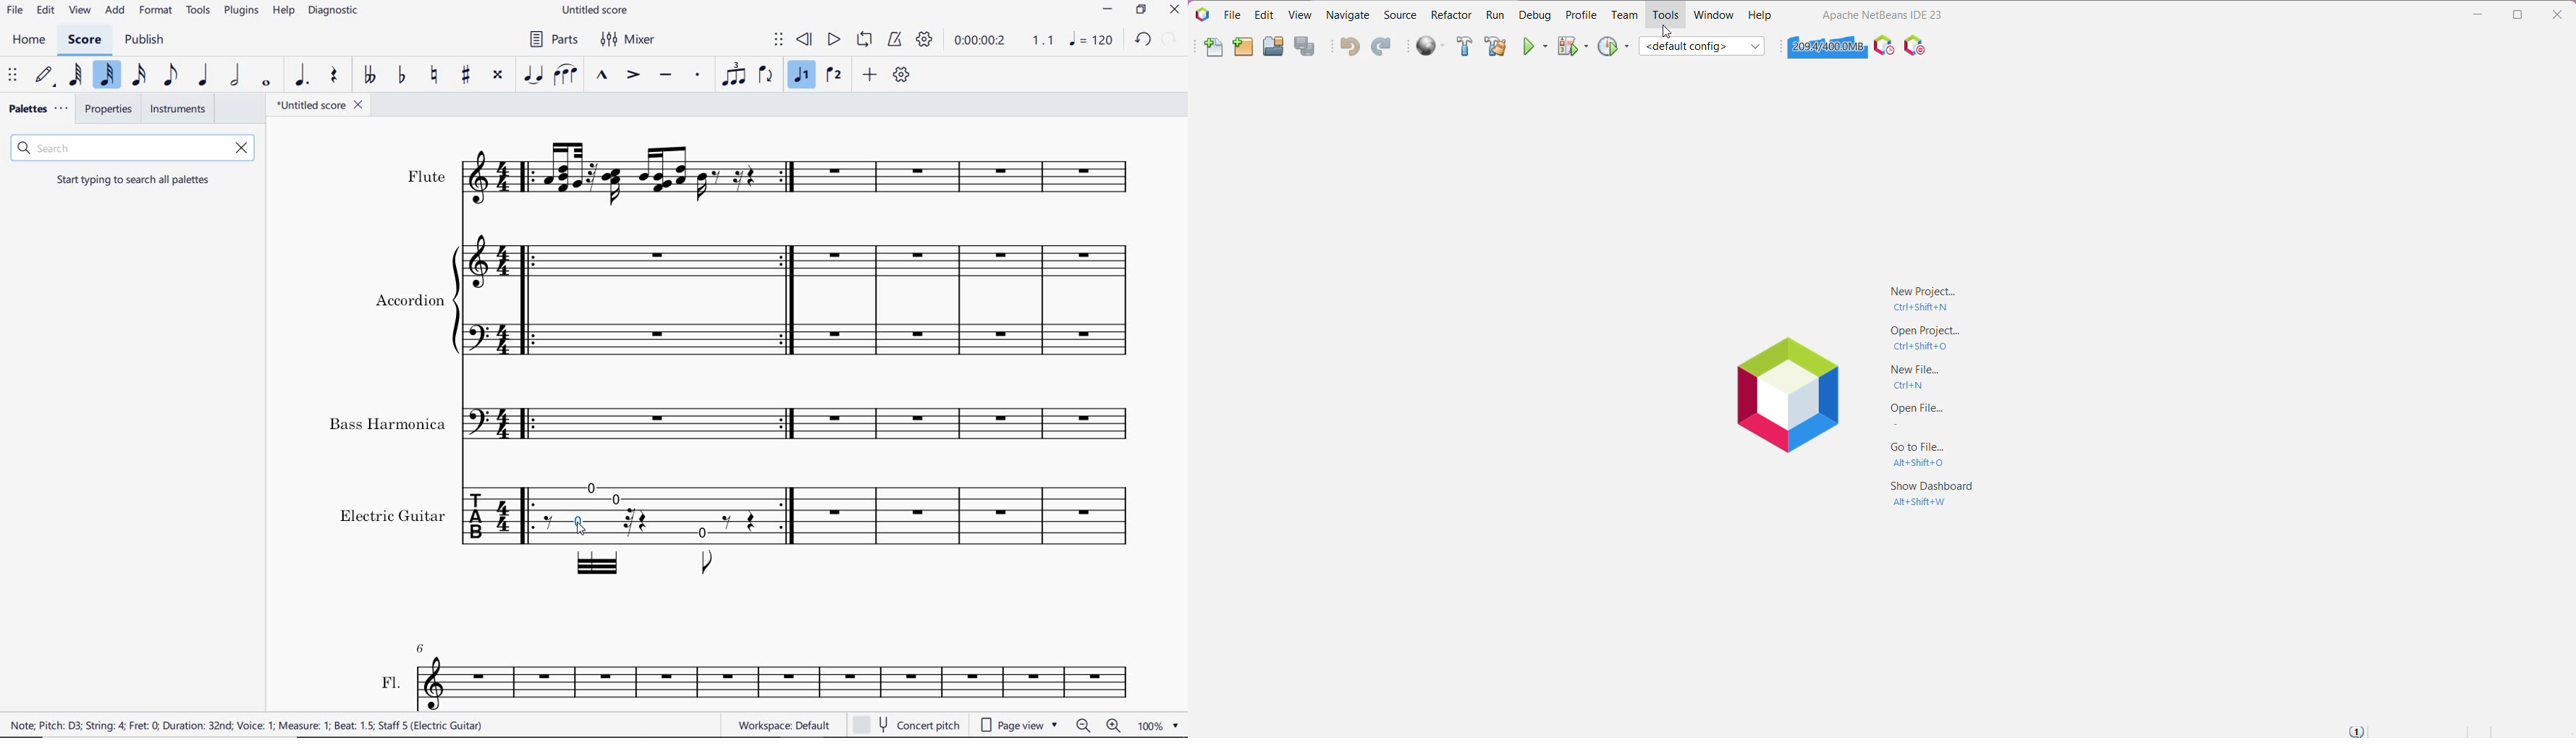  What do you see at coordinates (86, 40) in the screenshot?
I see `score` at bounding box center [86, 40].